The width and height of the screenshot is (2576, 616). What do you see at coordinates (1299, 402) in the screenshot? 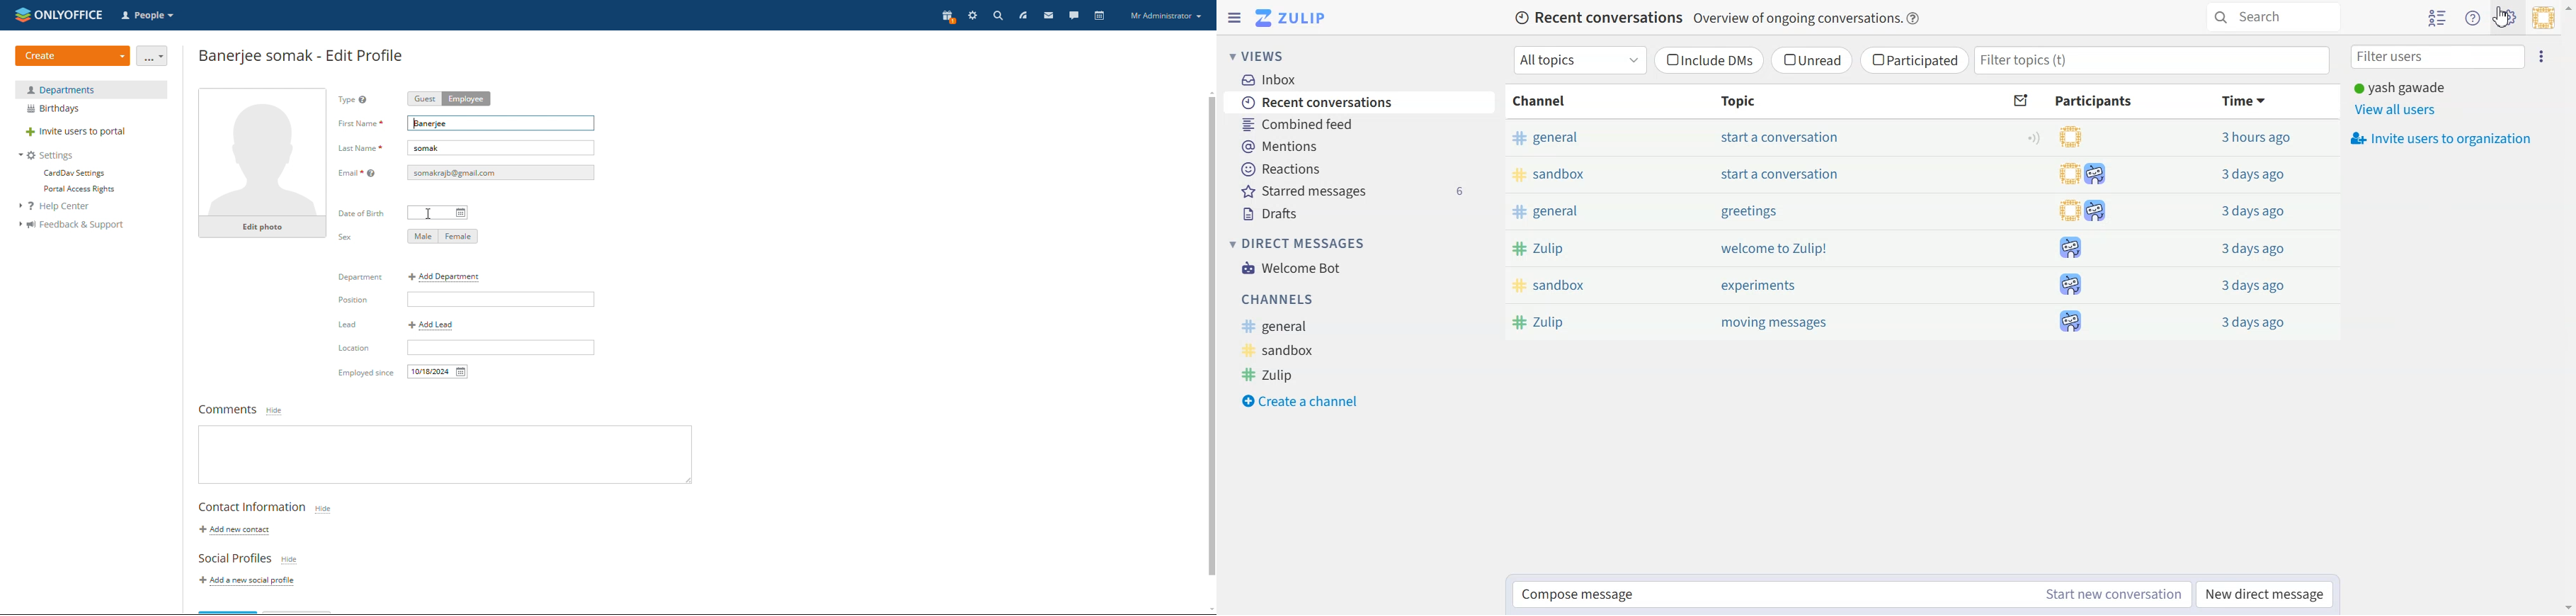
I see `Create a channel` at bounding box center [1299, 402].